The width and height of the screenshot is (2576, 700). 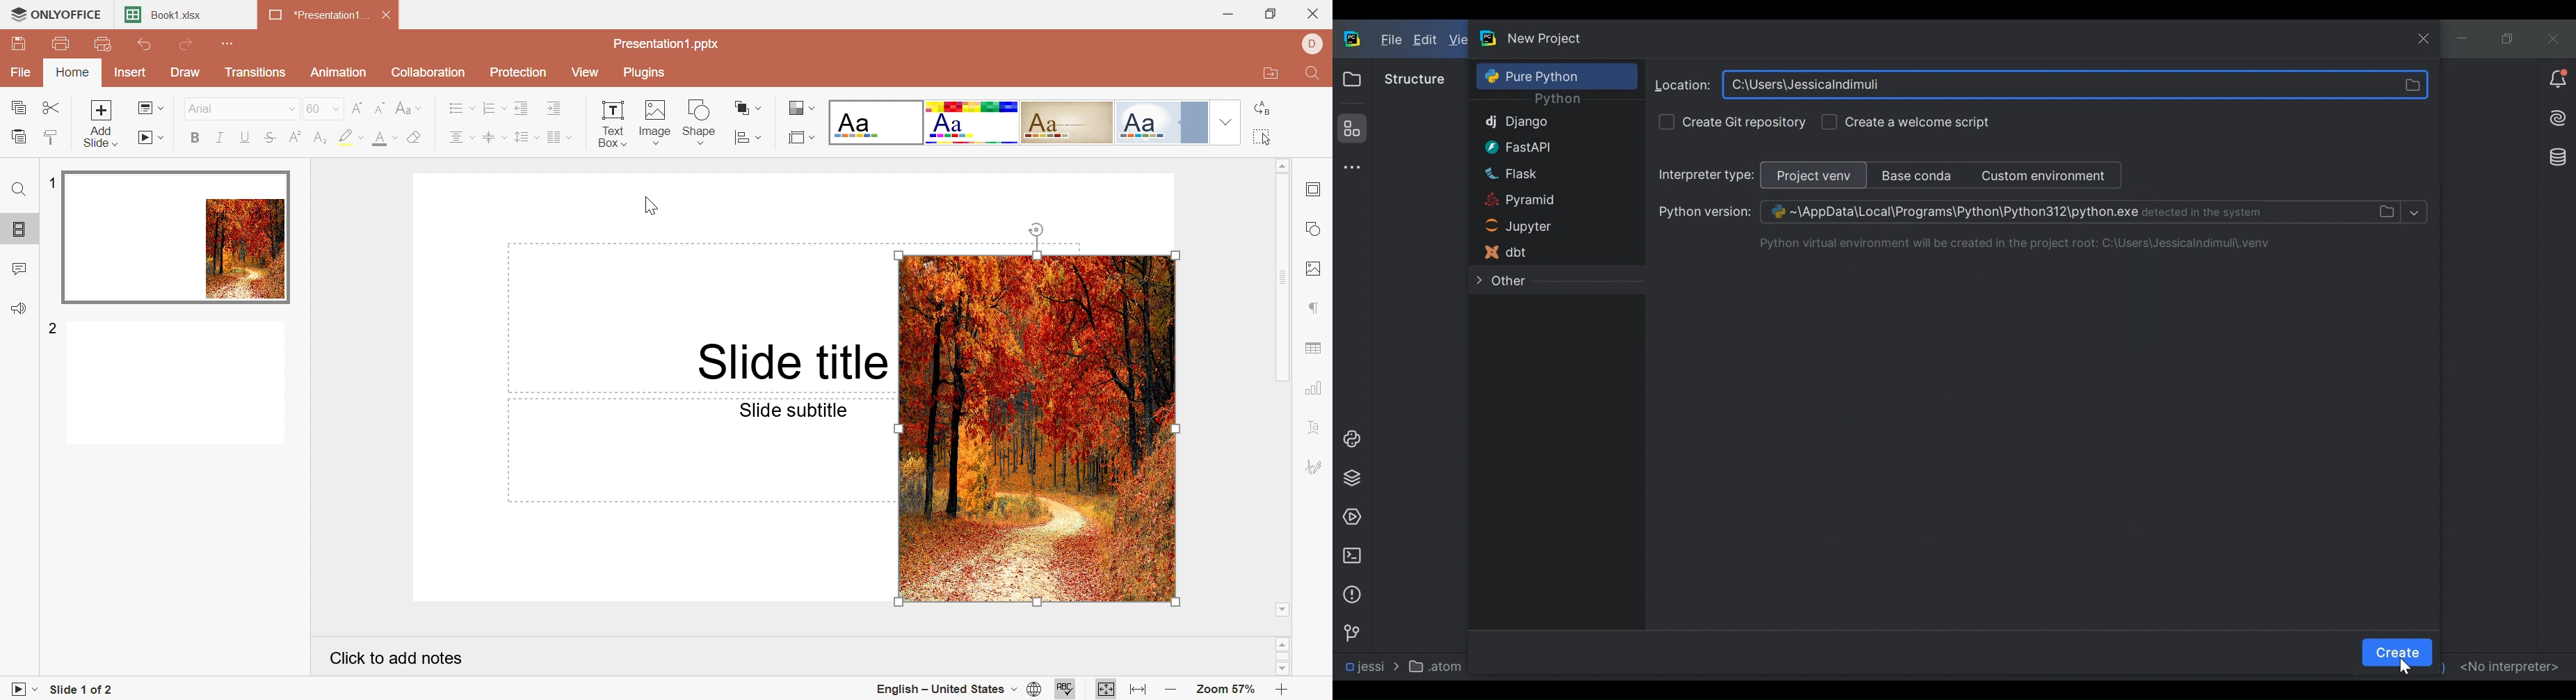 I want to click on Set document language, so click(x=1033, y=691).